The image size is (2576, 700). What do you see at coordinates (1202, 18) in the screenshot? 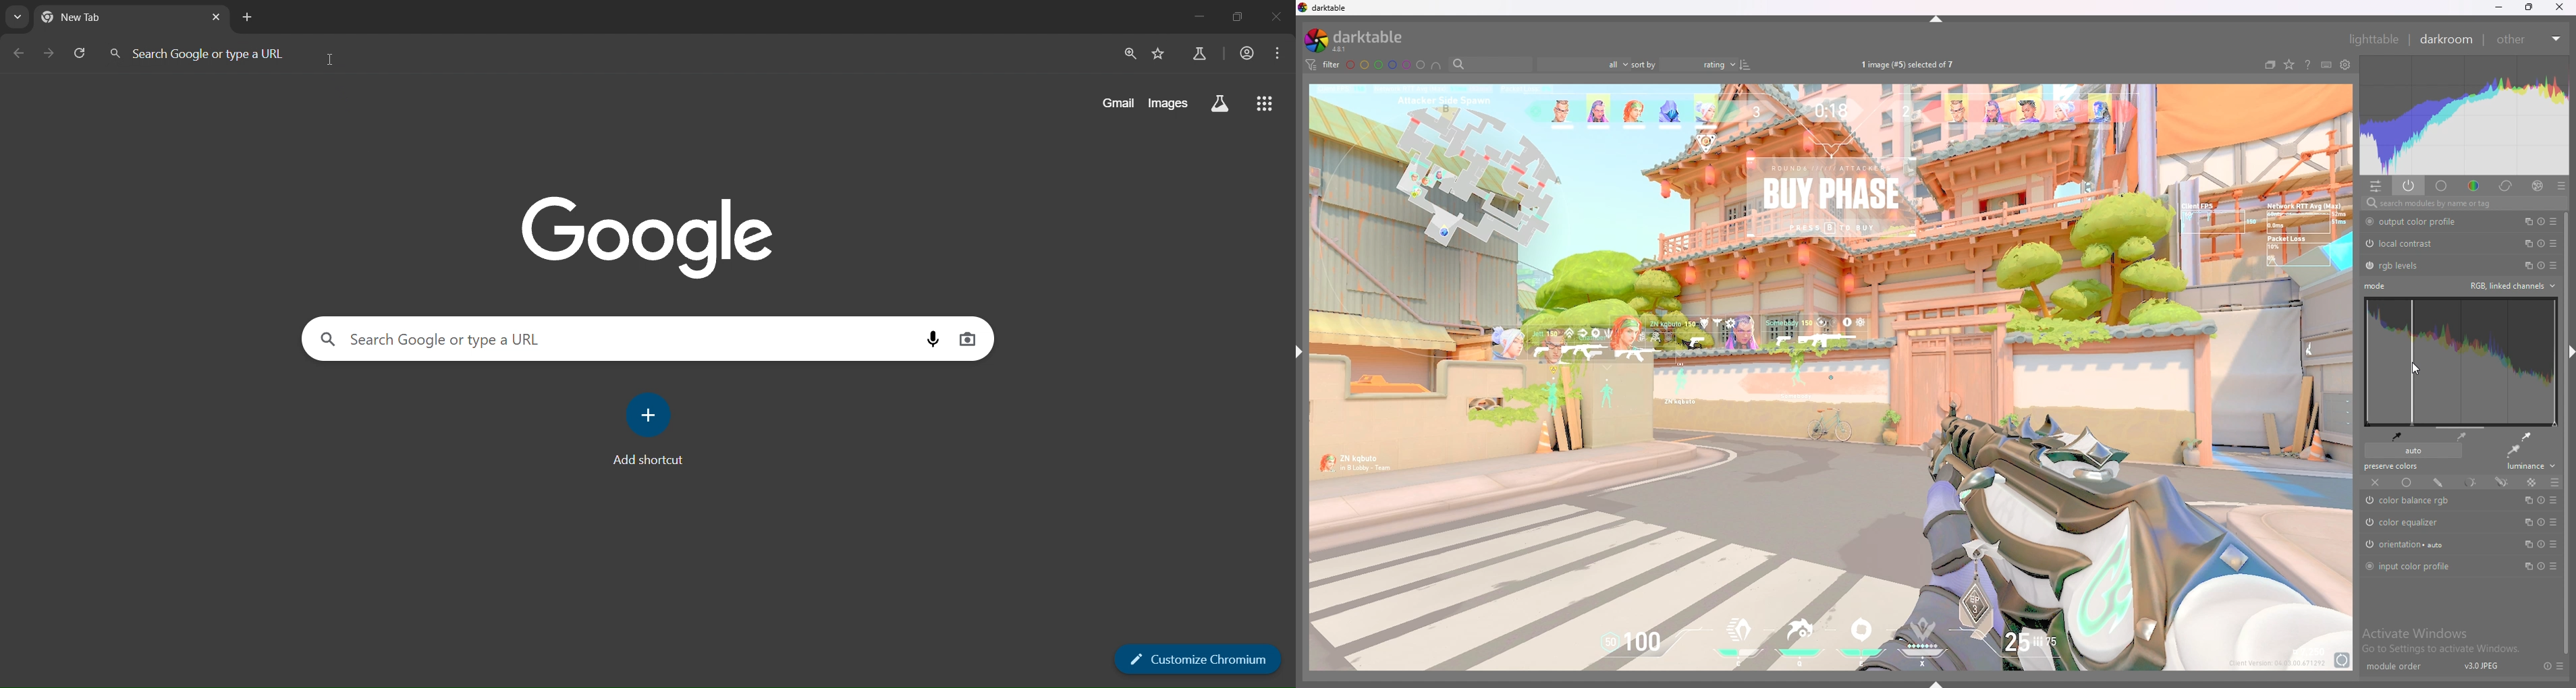
I see `minimize` at bounding box center [1202, 18].